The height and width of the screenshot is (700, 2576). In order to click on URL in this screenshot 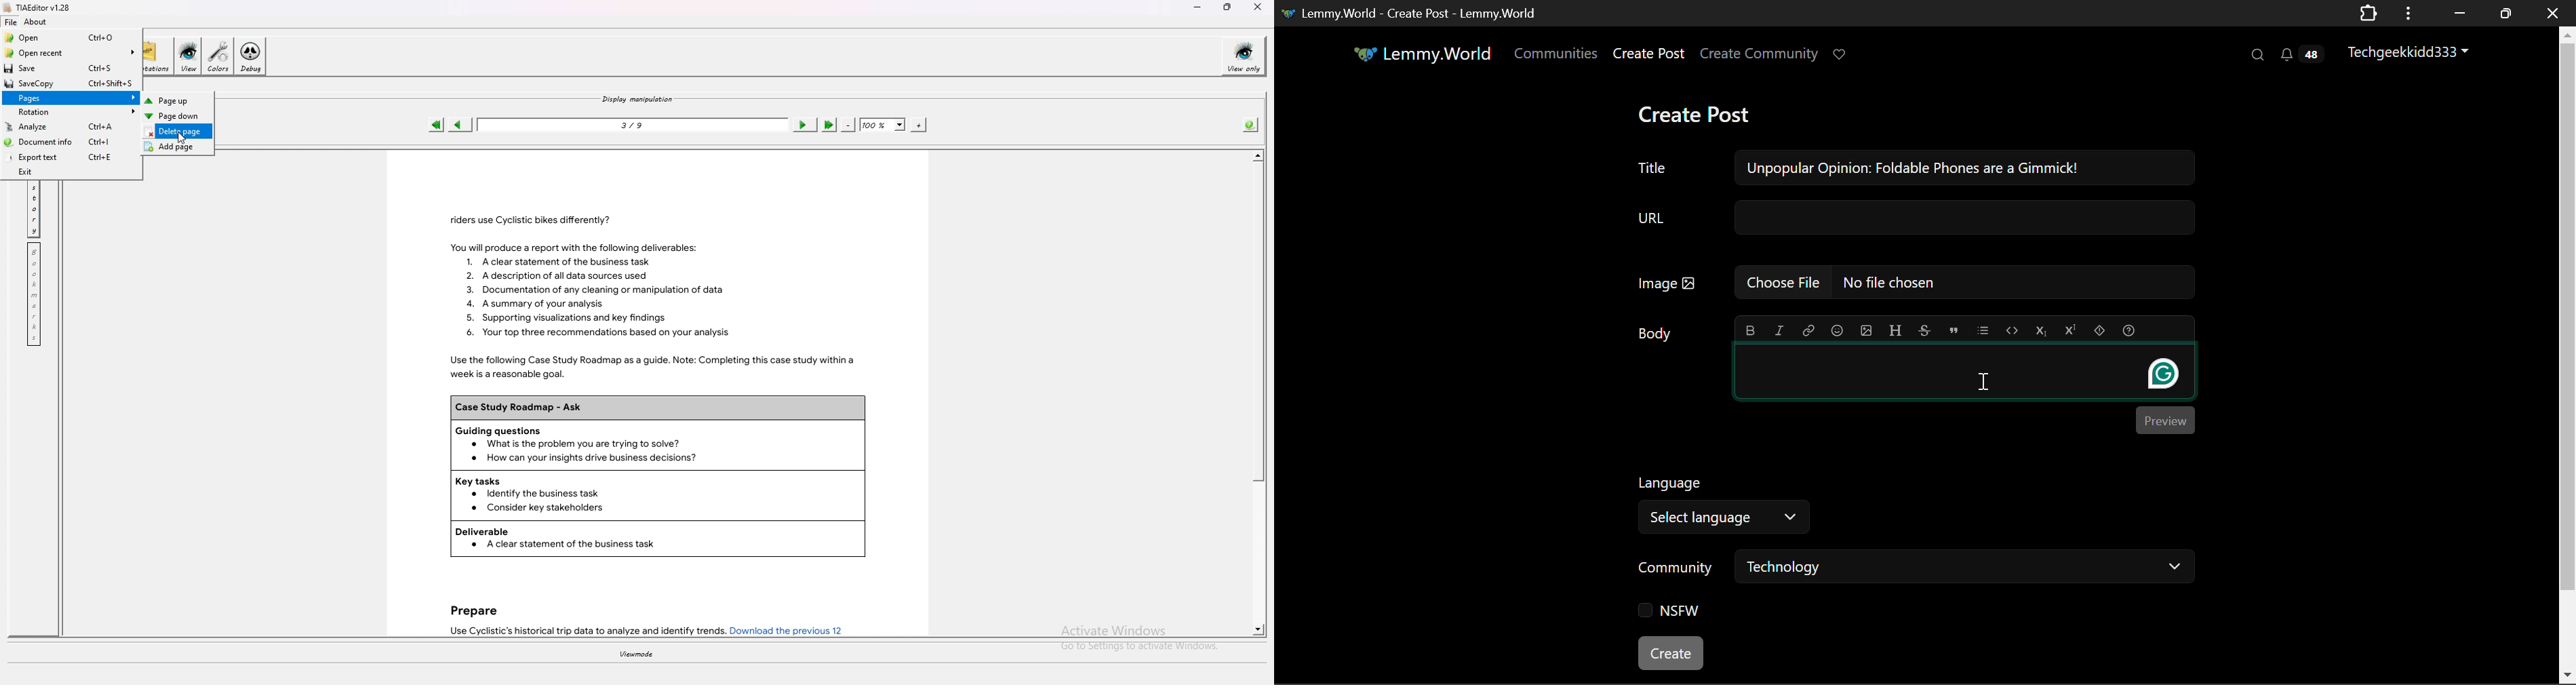, I will do `click(1914, 218)`.